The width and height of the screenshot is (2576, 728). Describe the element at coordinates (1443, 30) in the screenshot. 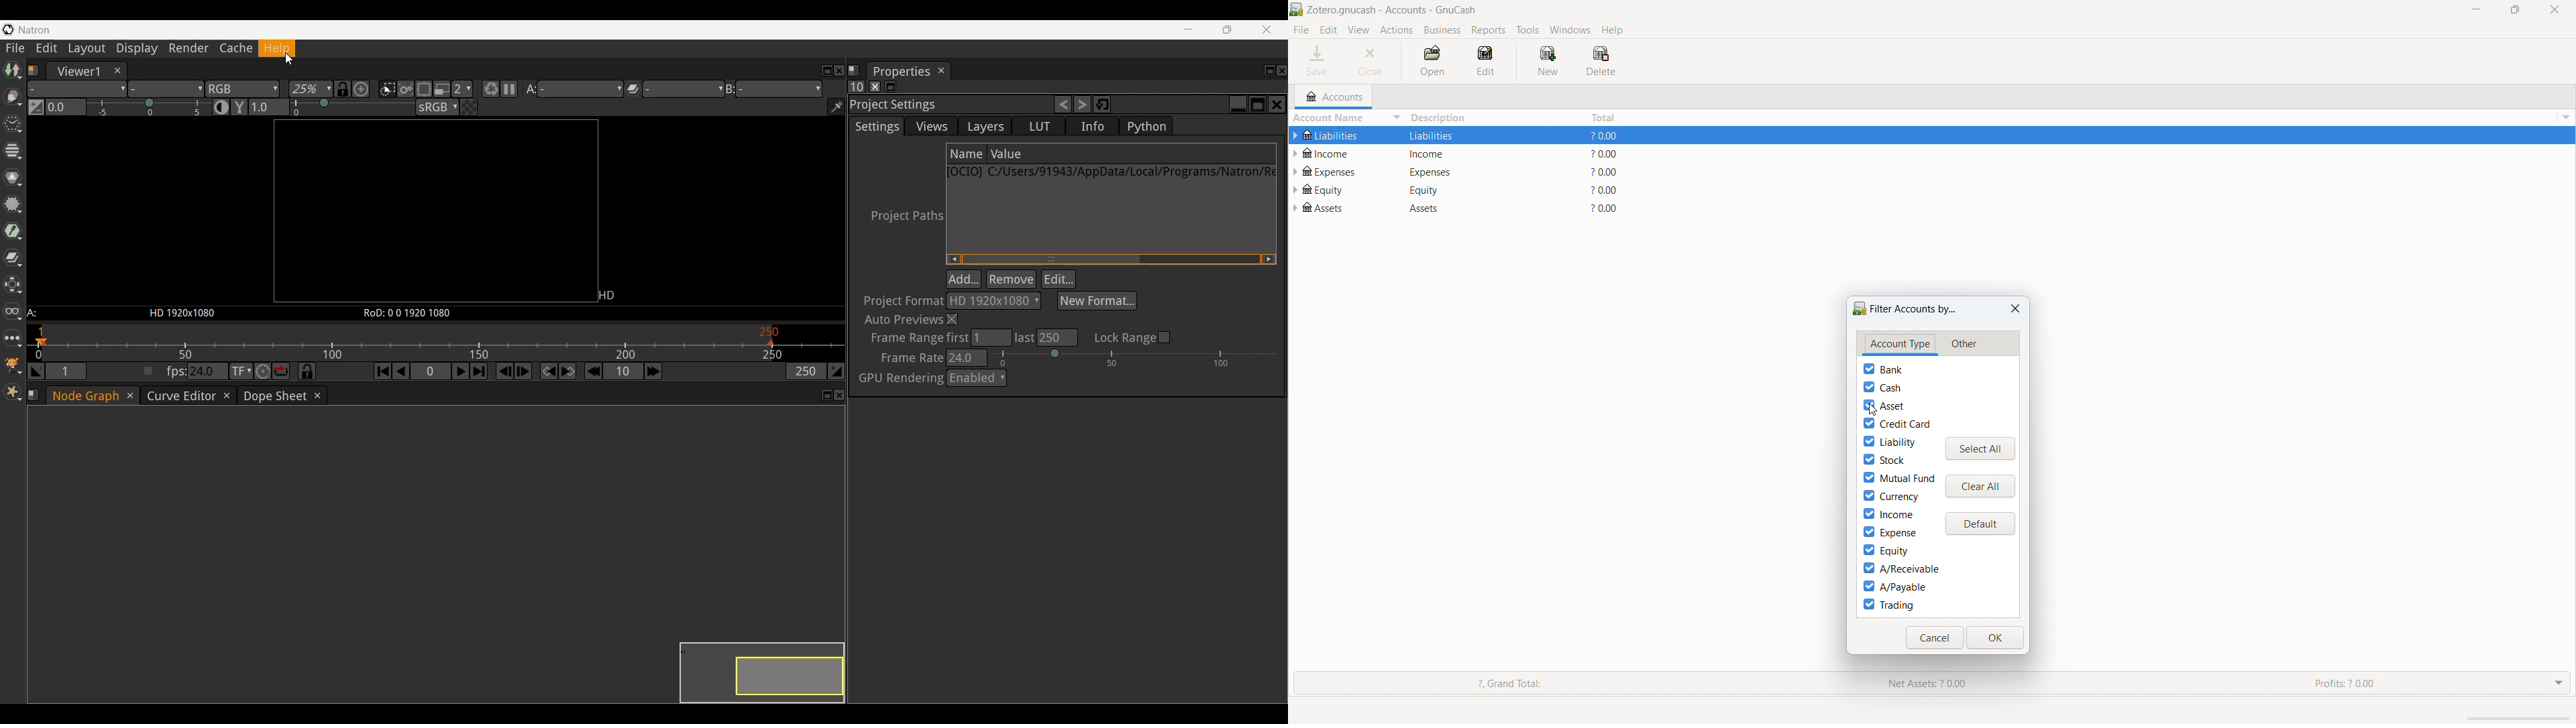

I see `business` at that location.